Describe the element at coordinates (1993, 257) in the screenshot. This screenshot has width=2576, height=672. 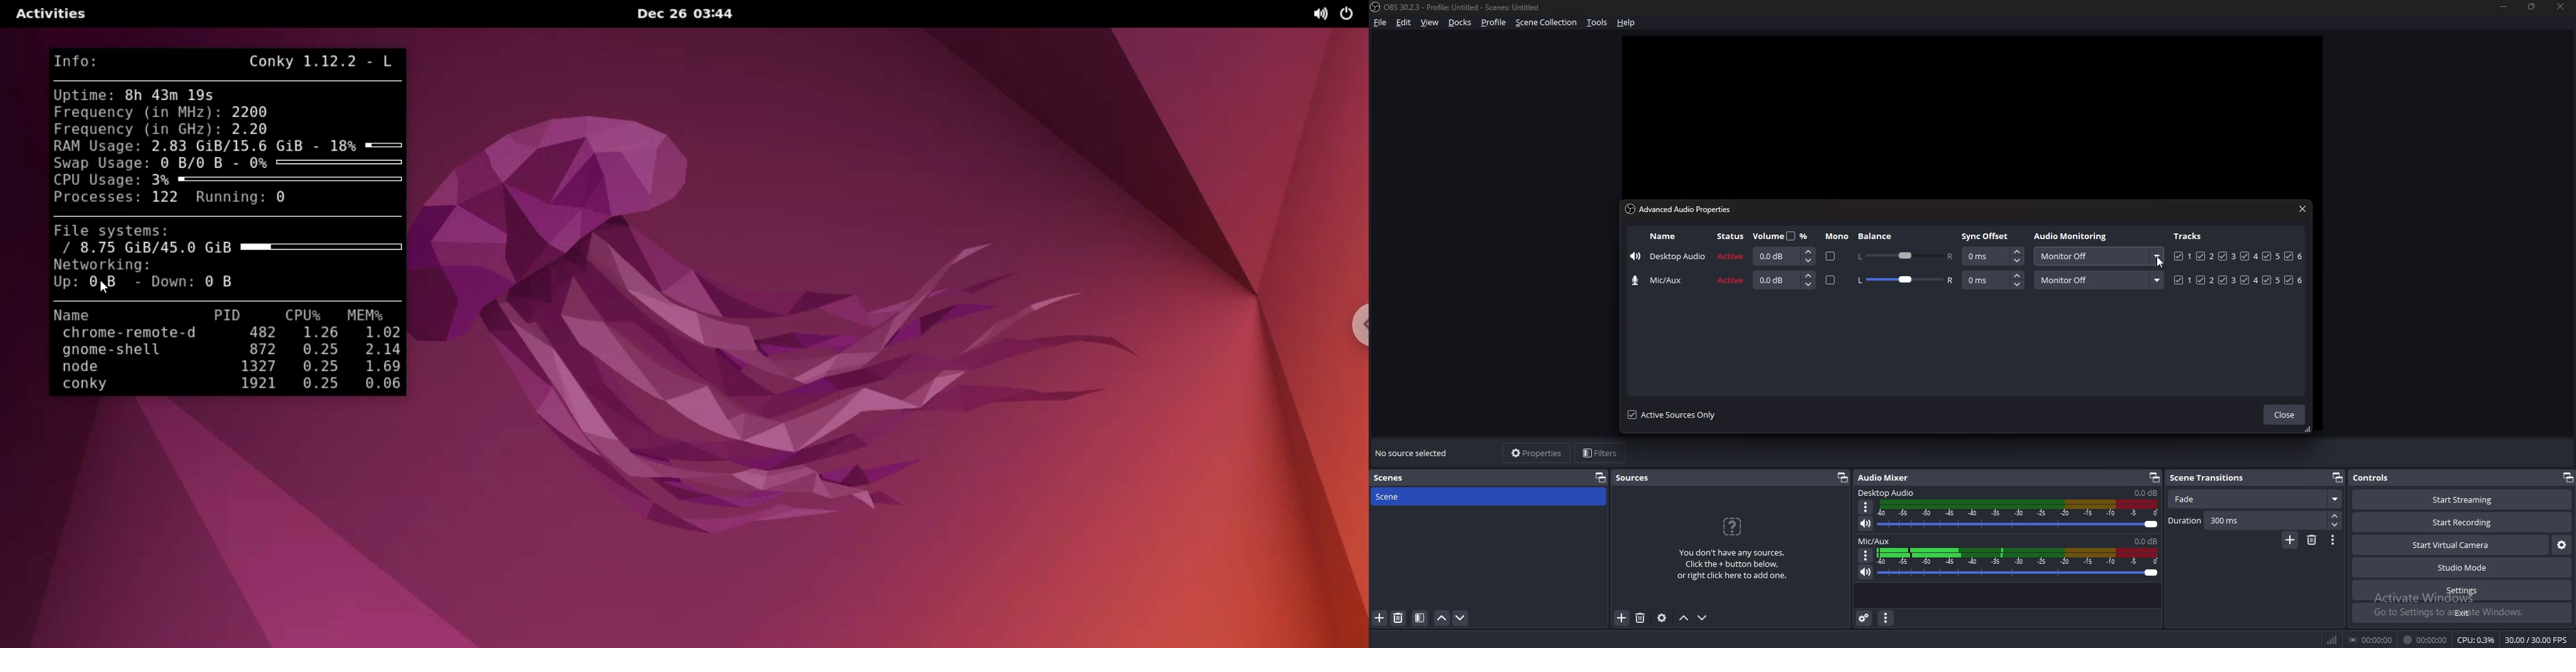
I see `sync offset input` at that location.